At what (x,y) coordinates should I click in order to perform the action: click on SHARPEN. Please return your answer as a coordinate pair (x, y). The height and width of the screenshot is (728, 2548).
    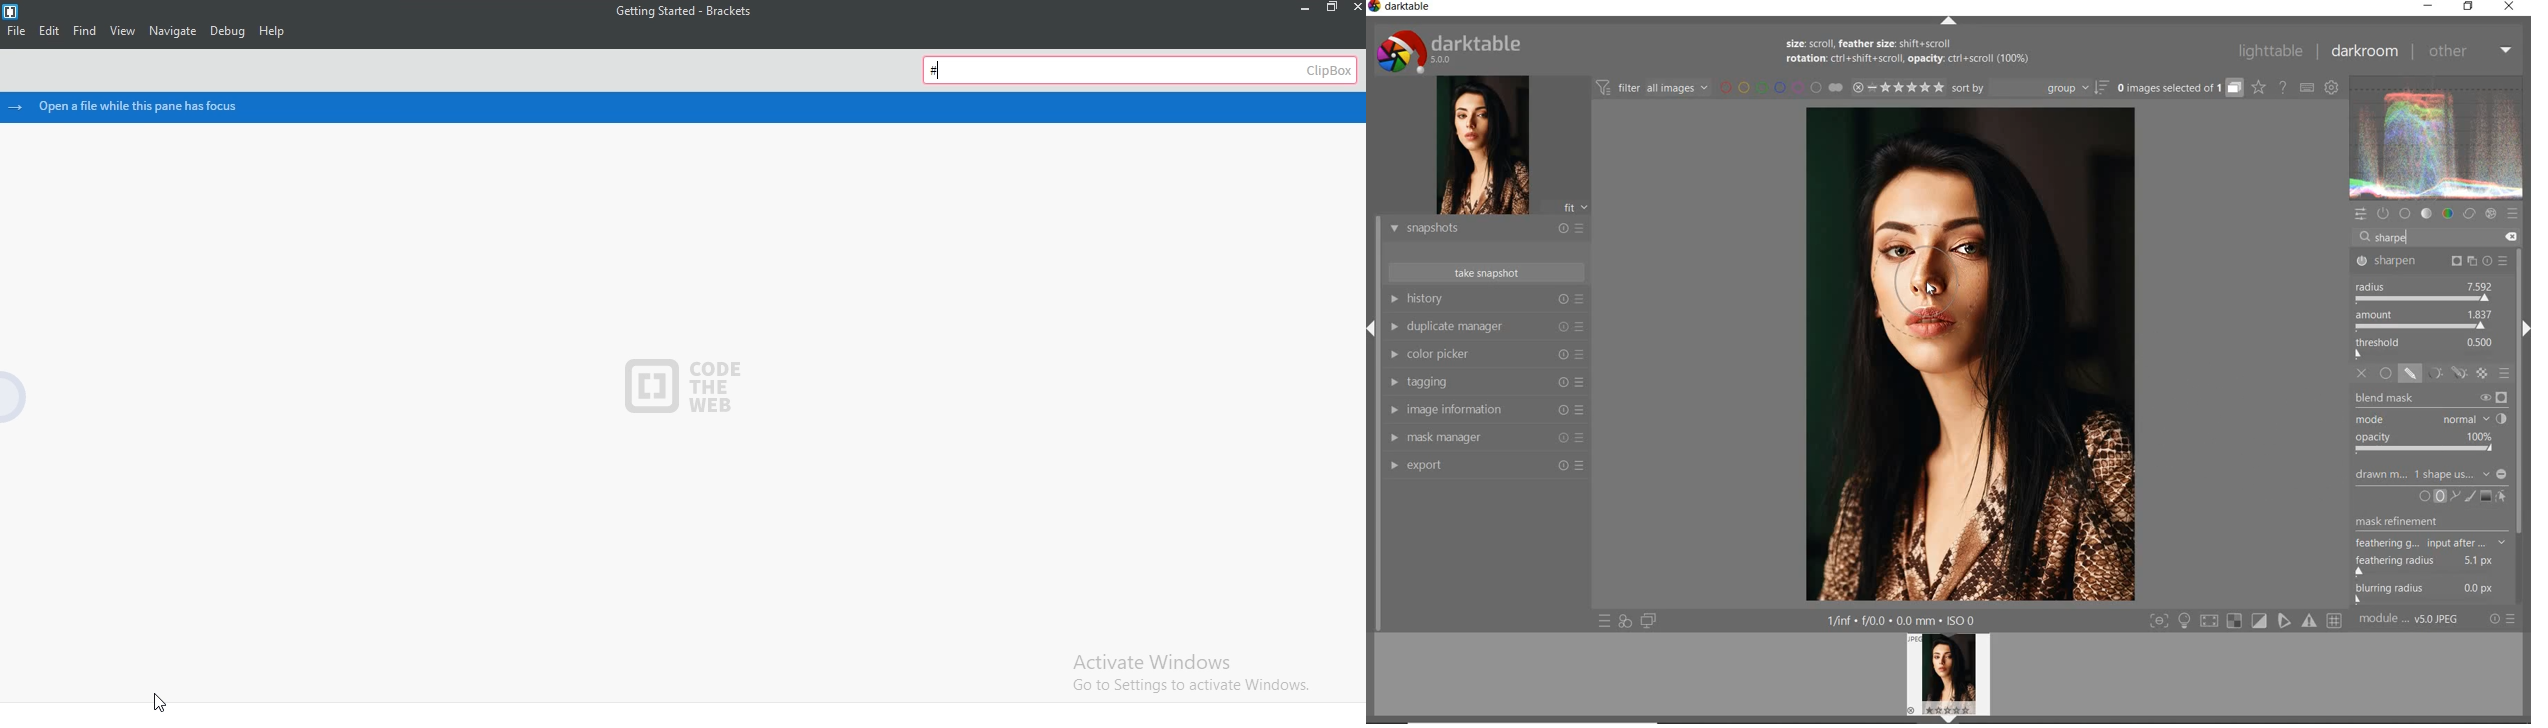
    Looking at the image, I should click on (2433, 260).